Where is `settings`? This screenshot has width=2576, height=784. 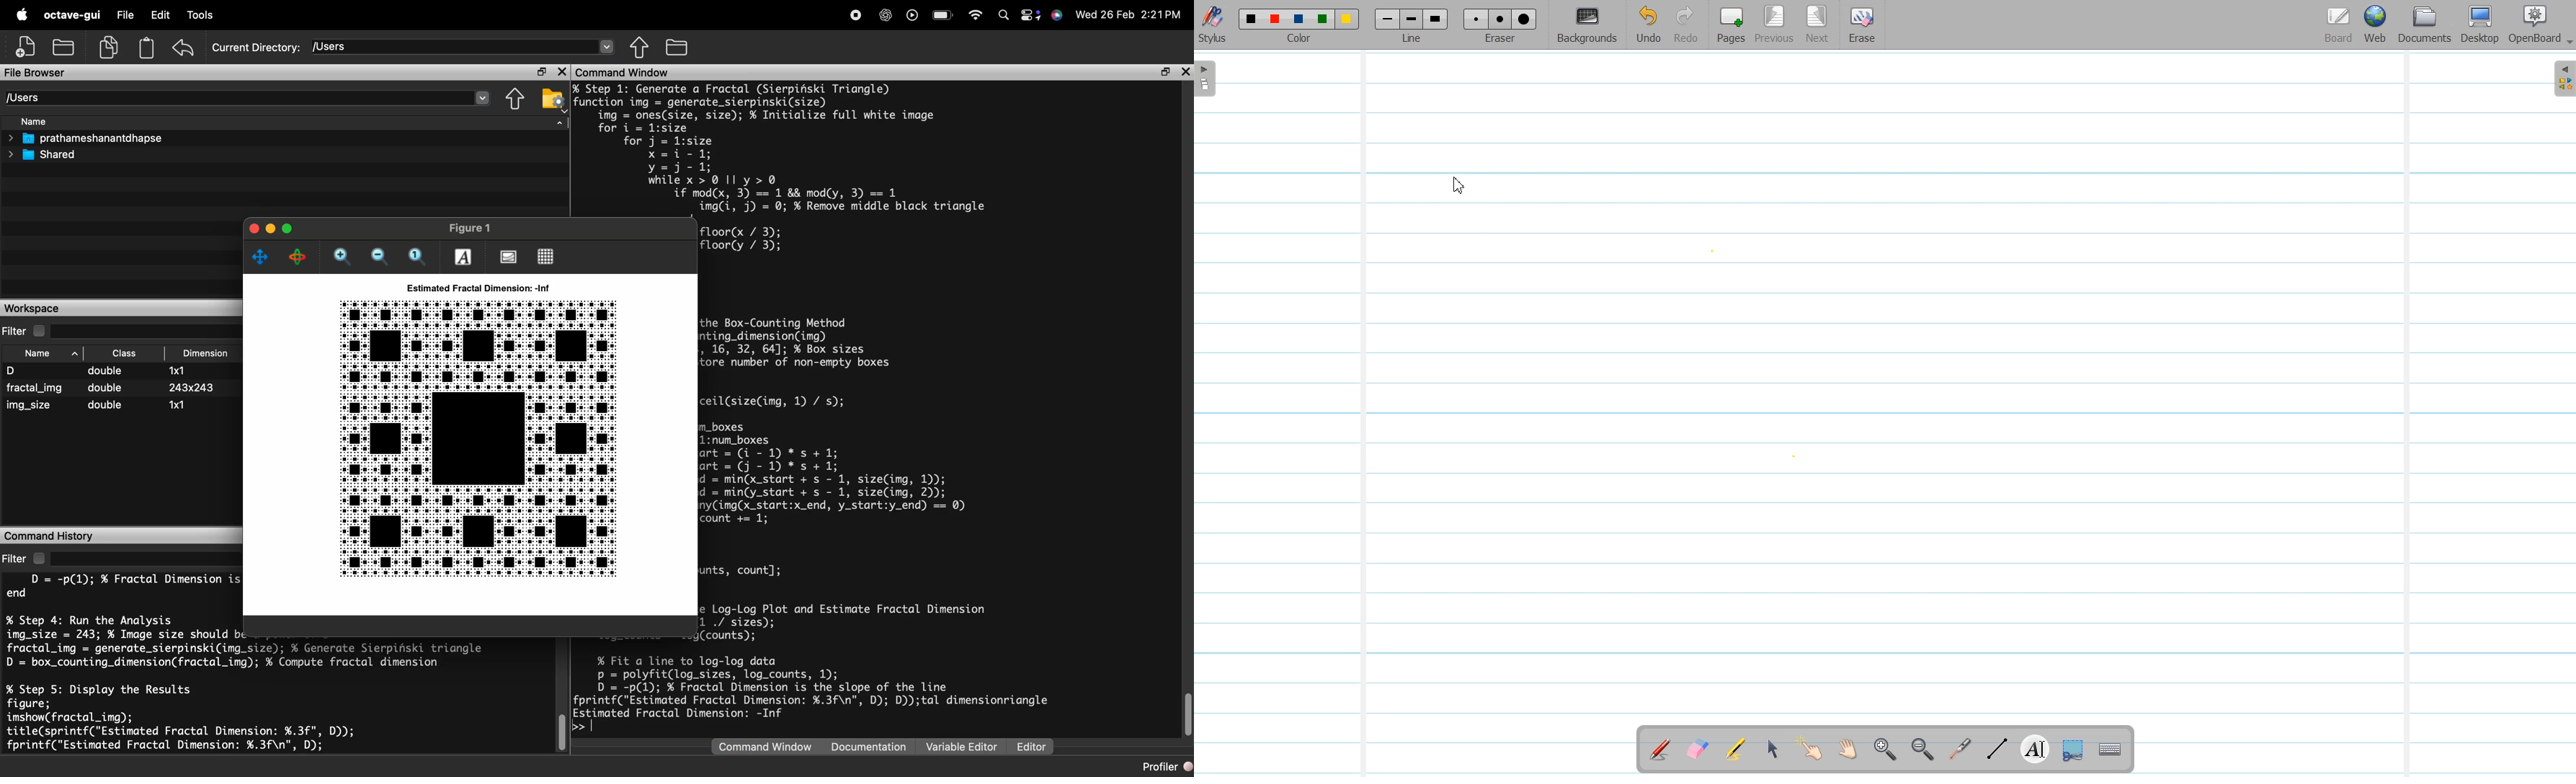 settings is located at coordinates (1033, 13).